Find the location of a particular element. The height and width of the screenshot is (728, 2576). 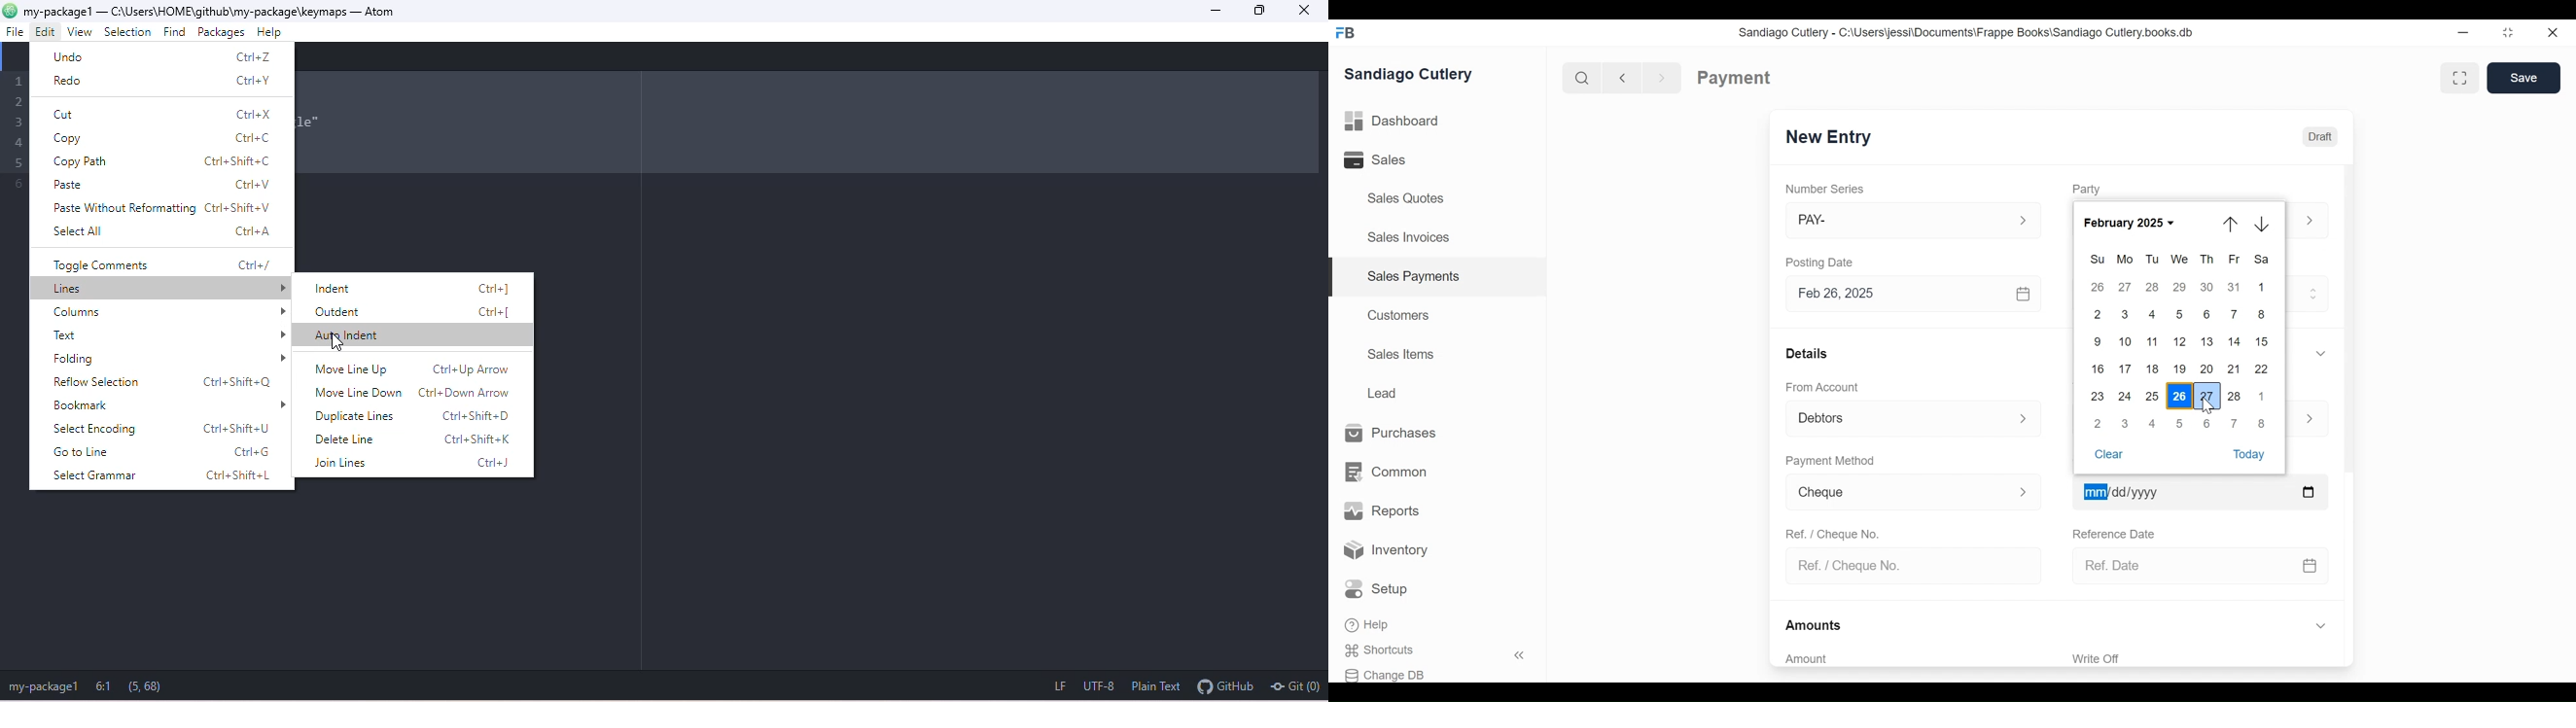

Save is located at coordinates (2525, 78).